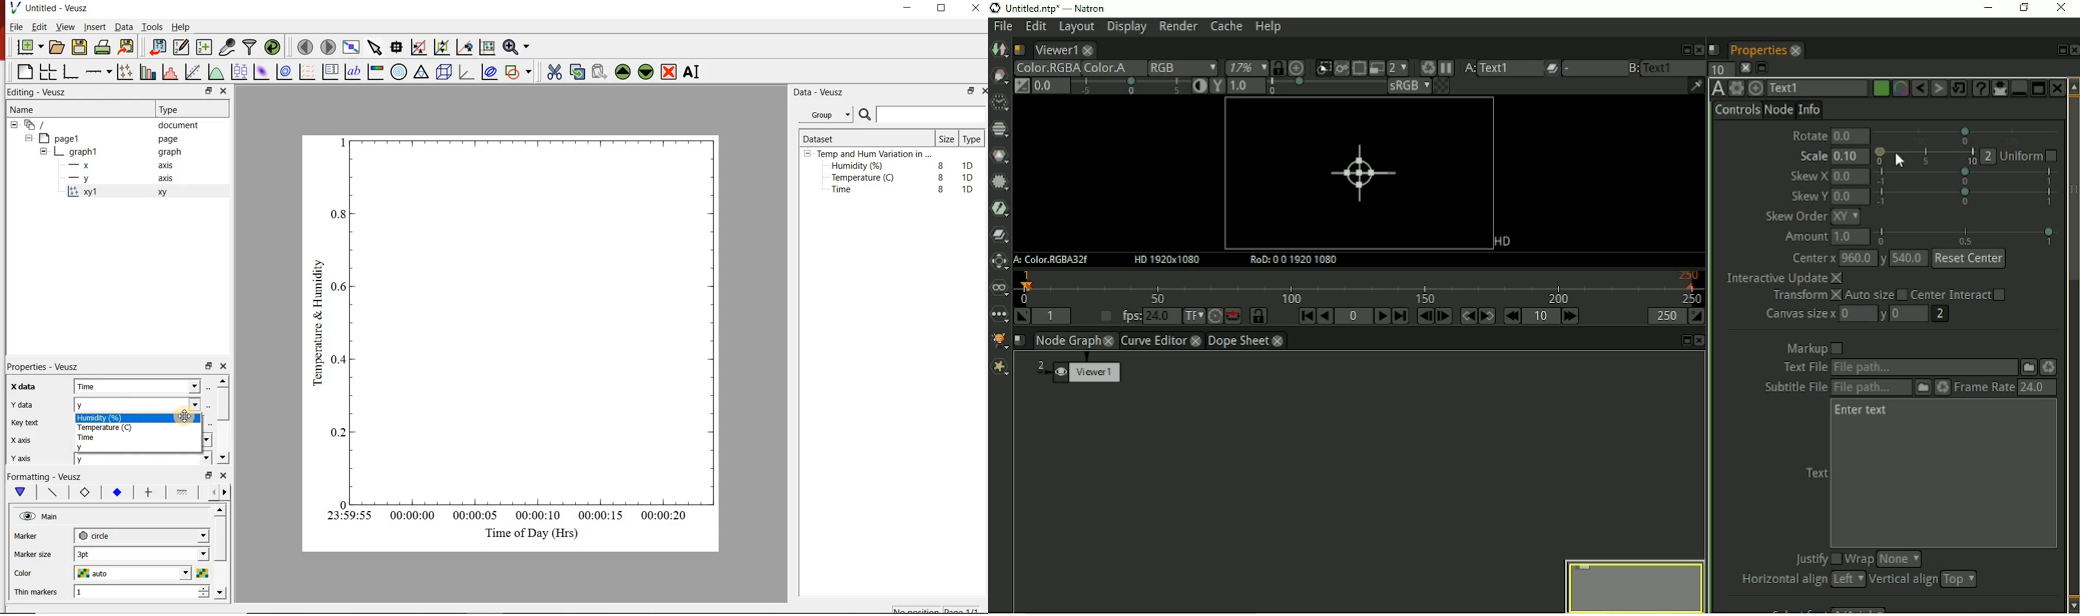 The height and width of the screenshot is (616, 2100). Describe the element at coordinates (203, 589) in the screenshot. I see `increase` at that location.